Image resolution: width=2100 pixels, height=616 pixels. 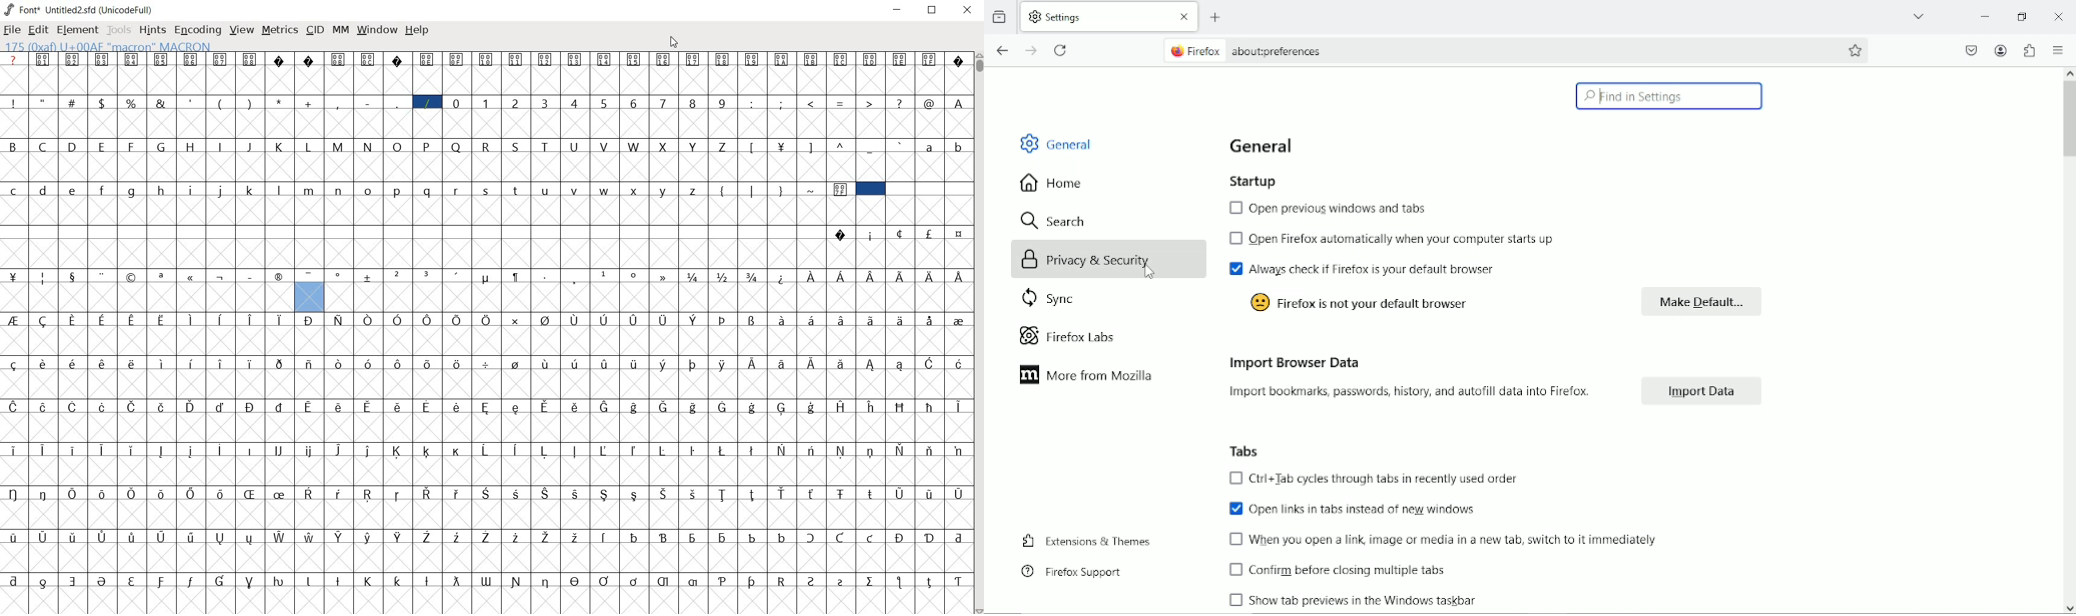 What do you see at coordinates (811, 537) in the screenshot?
I see `Symbol` at bounding box center [811, 537].